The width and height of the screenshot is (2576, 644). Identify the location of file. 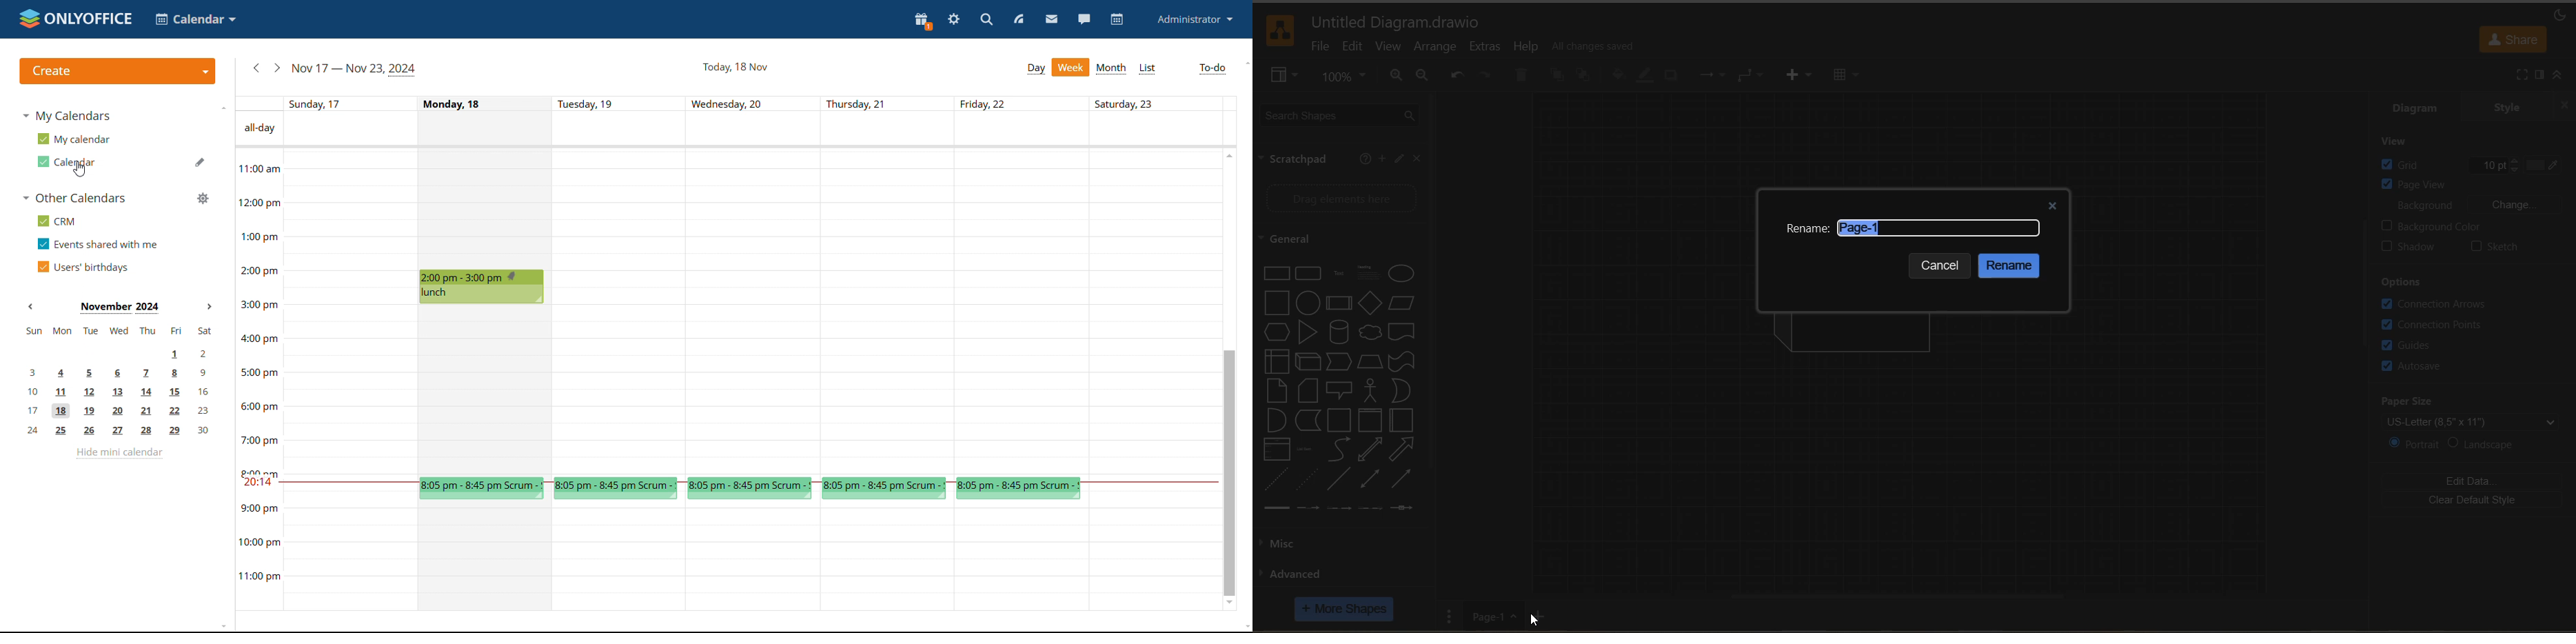
(1319, 49).